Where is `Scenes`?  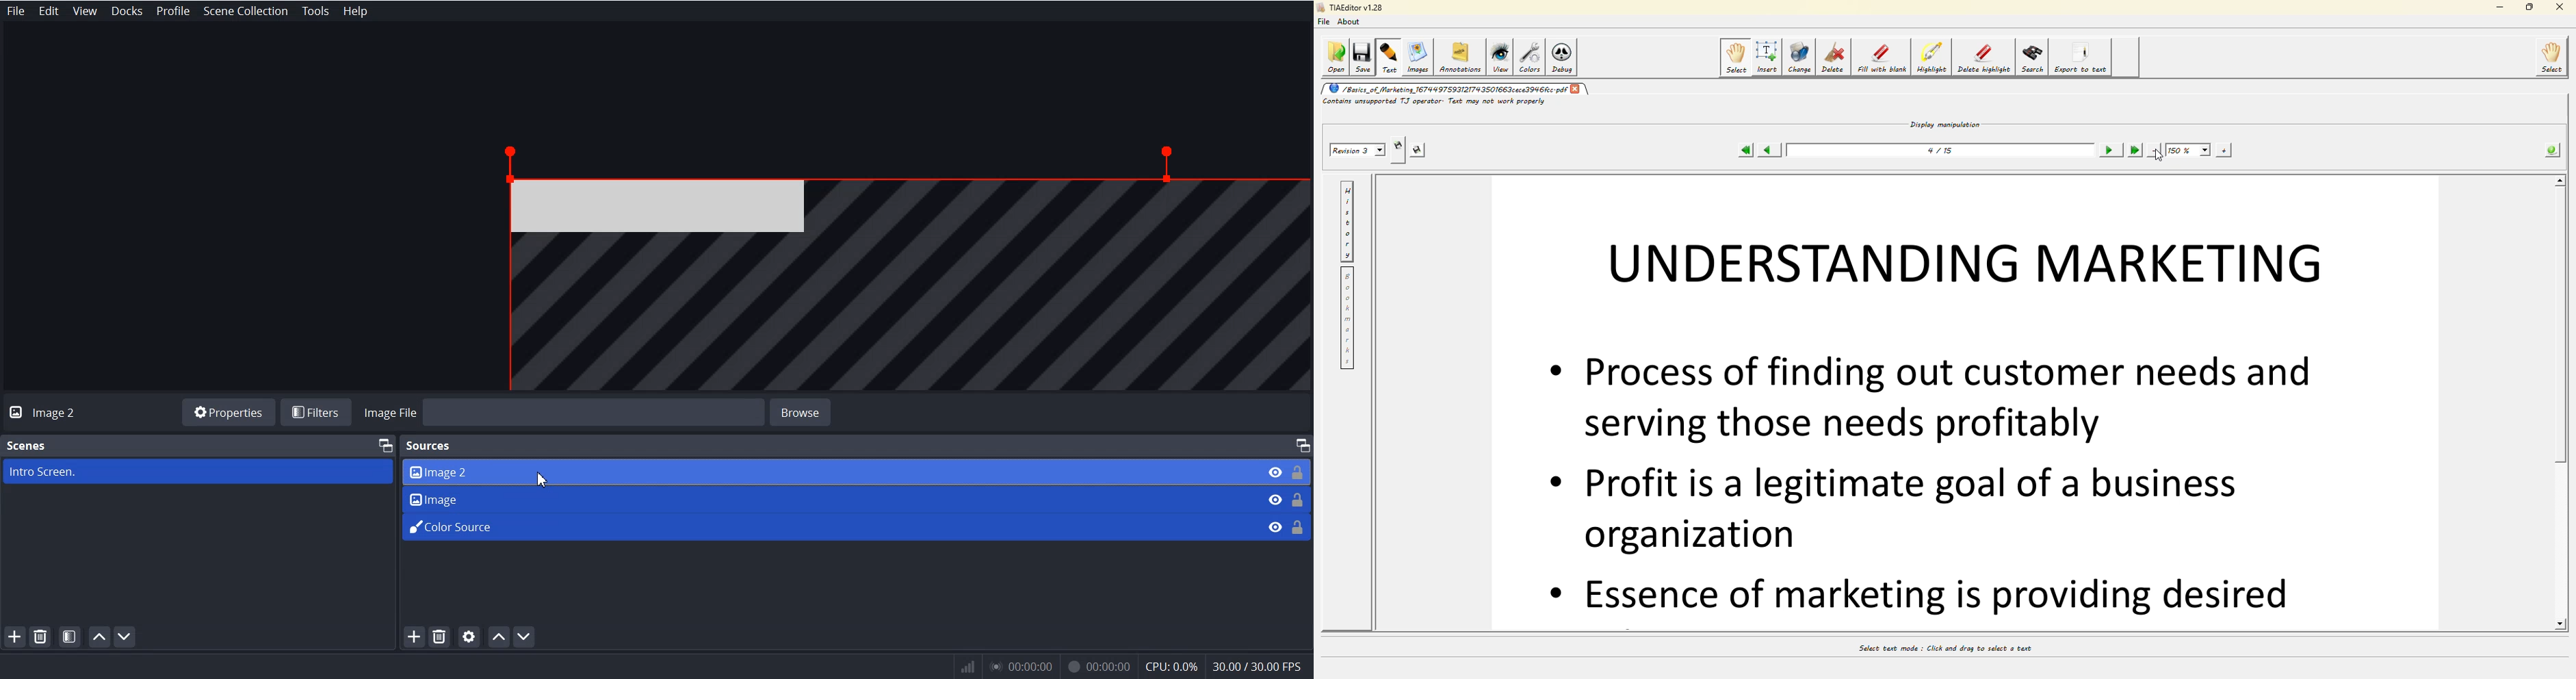
Scenes is located at coordinates (26, 446).